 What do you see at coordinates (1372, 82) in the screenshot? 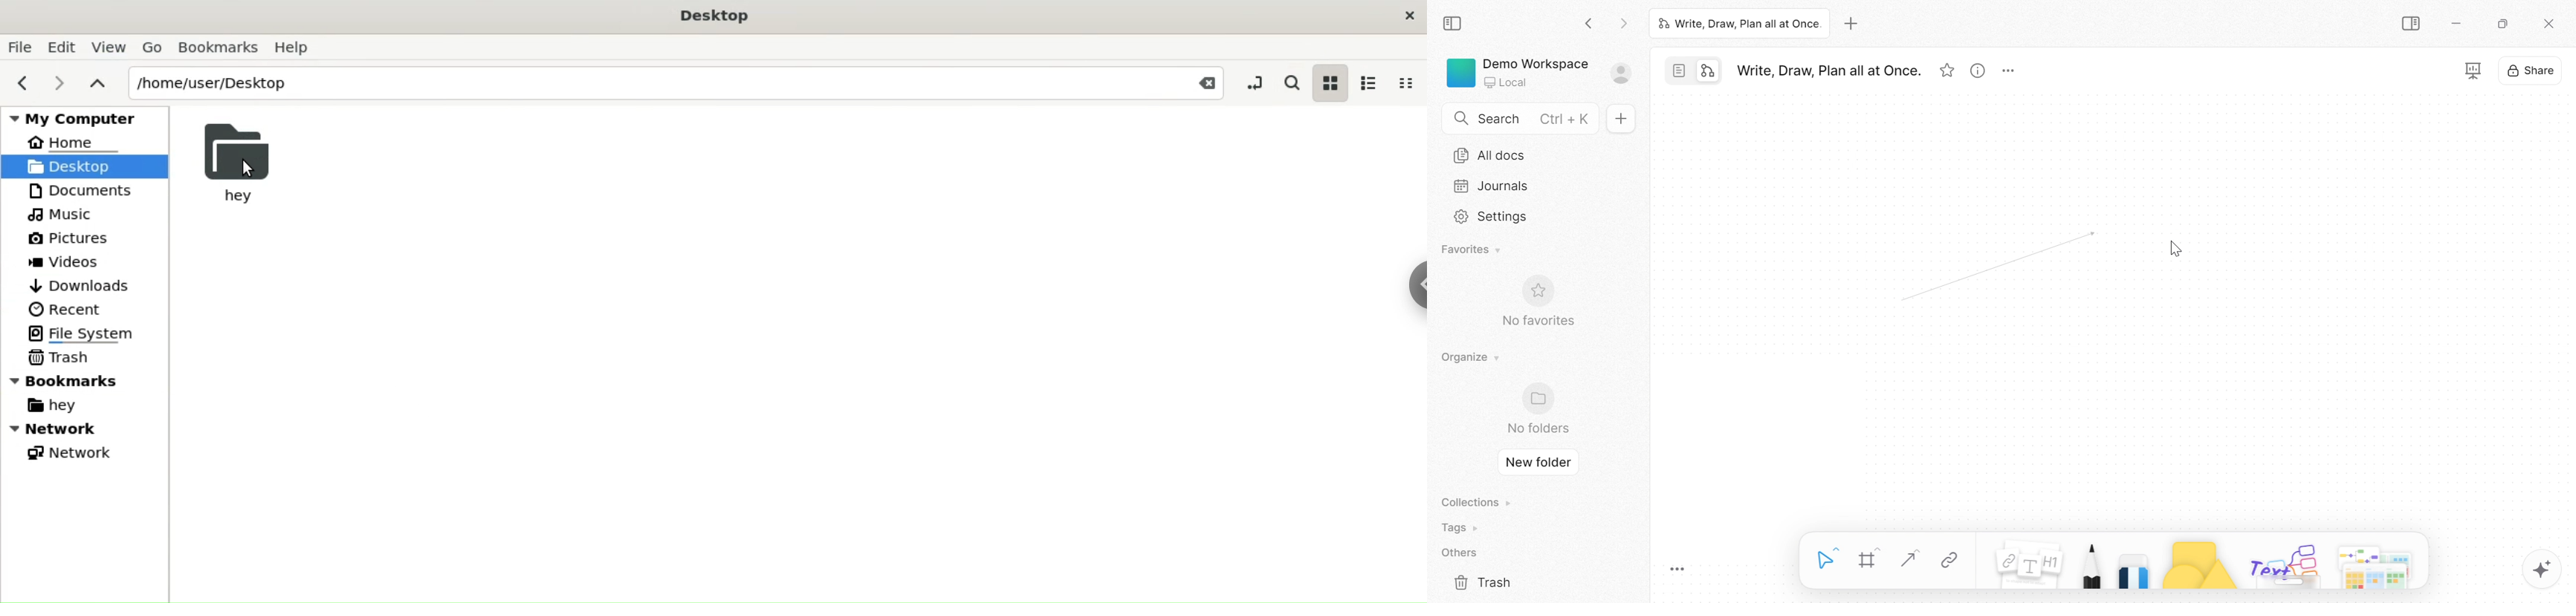
I see `list view` at bounding box center [1372, 82].